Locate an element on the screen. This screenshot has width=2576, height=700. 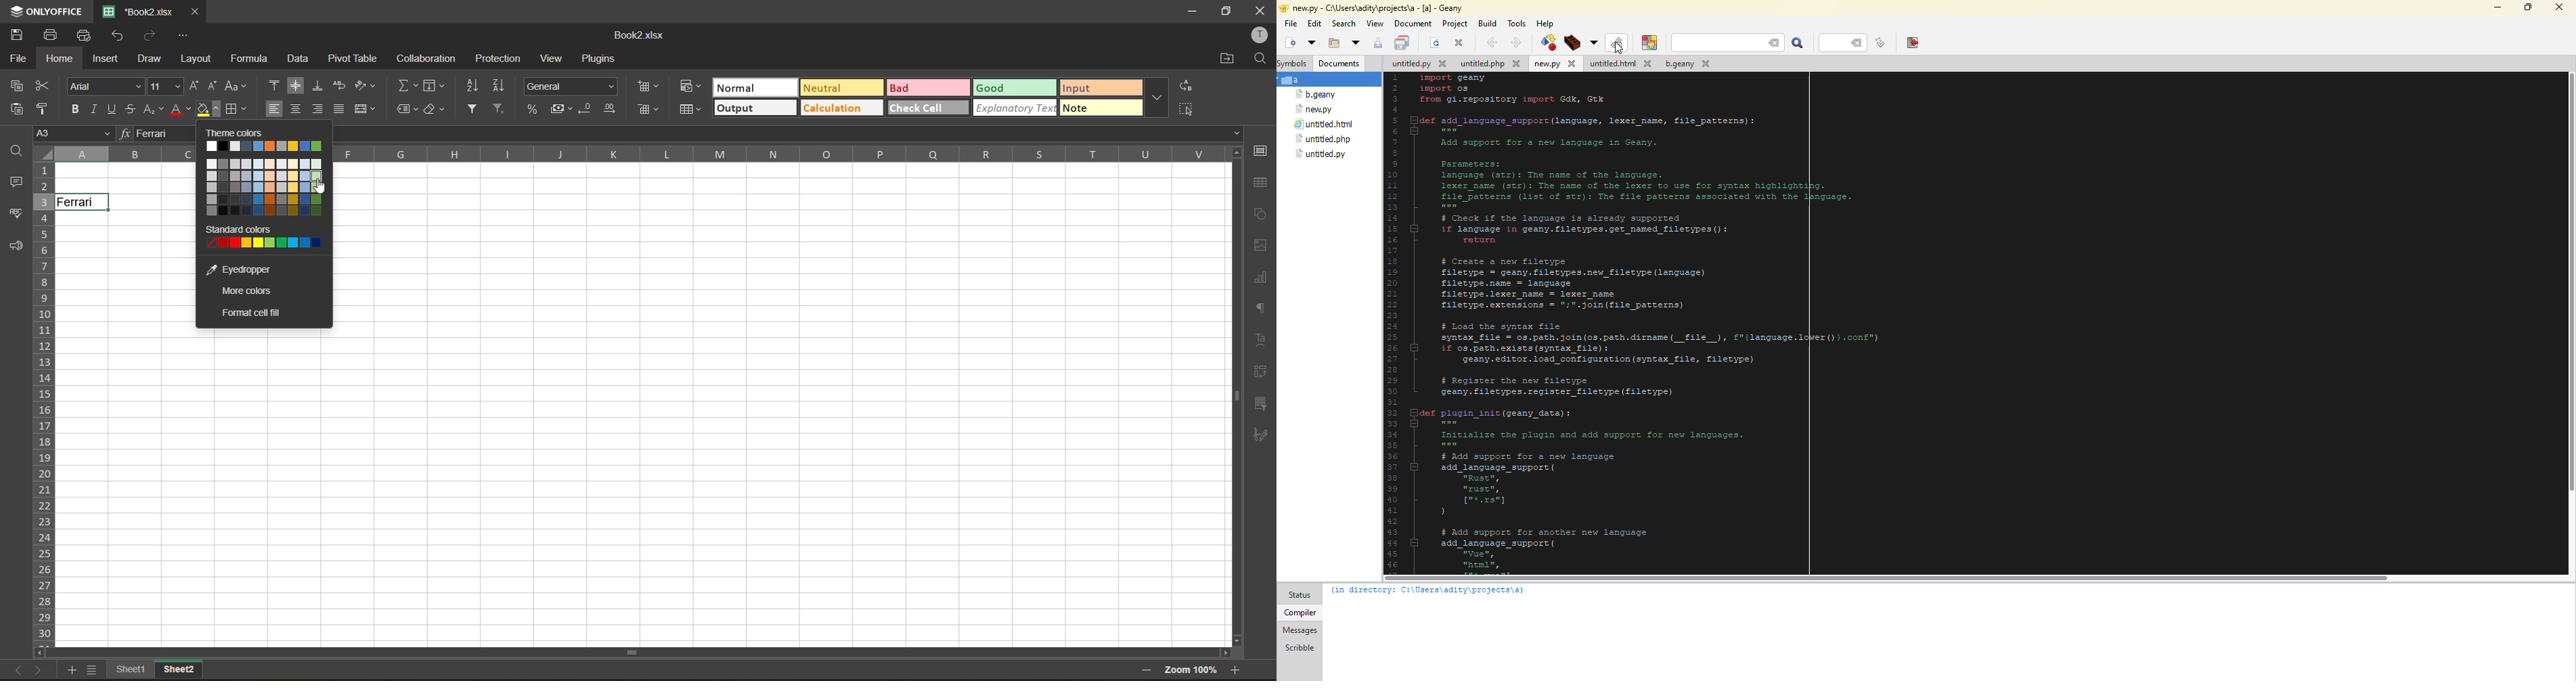
font style is located at coordinates (107, 86).